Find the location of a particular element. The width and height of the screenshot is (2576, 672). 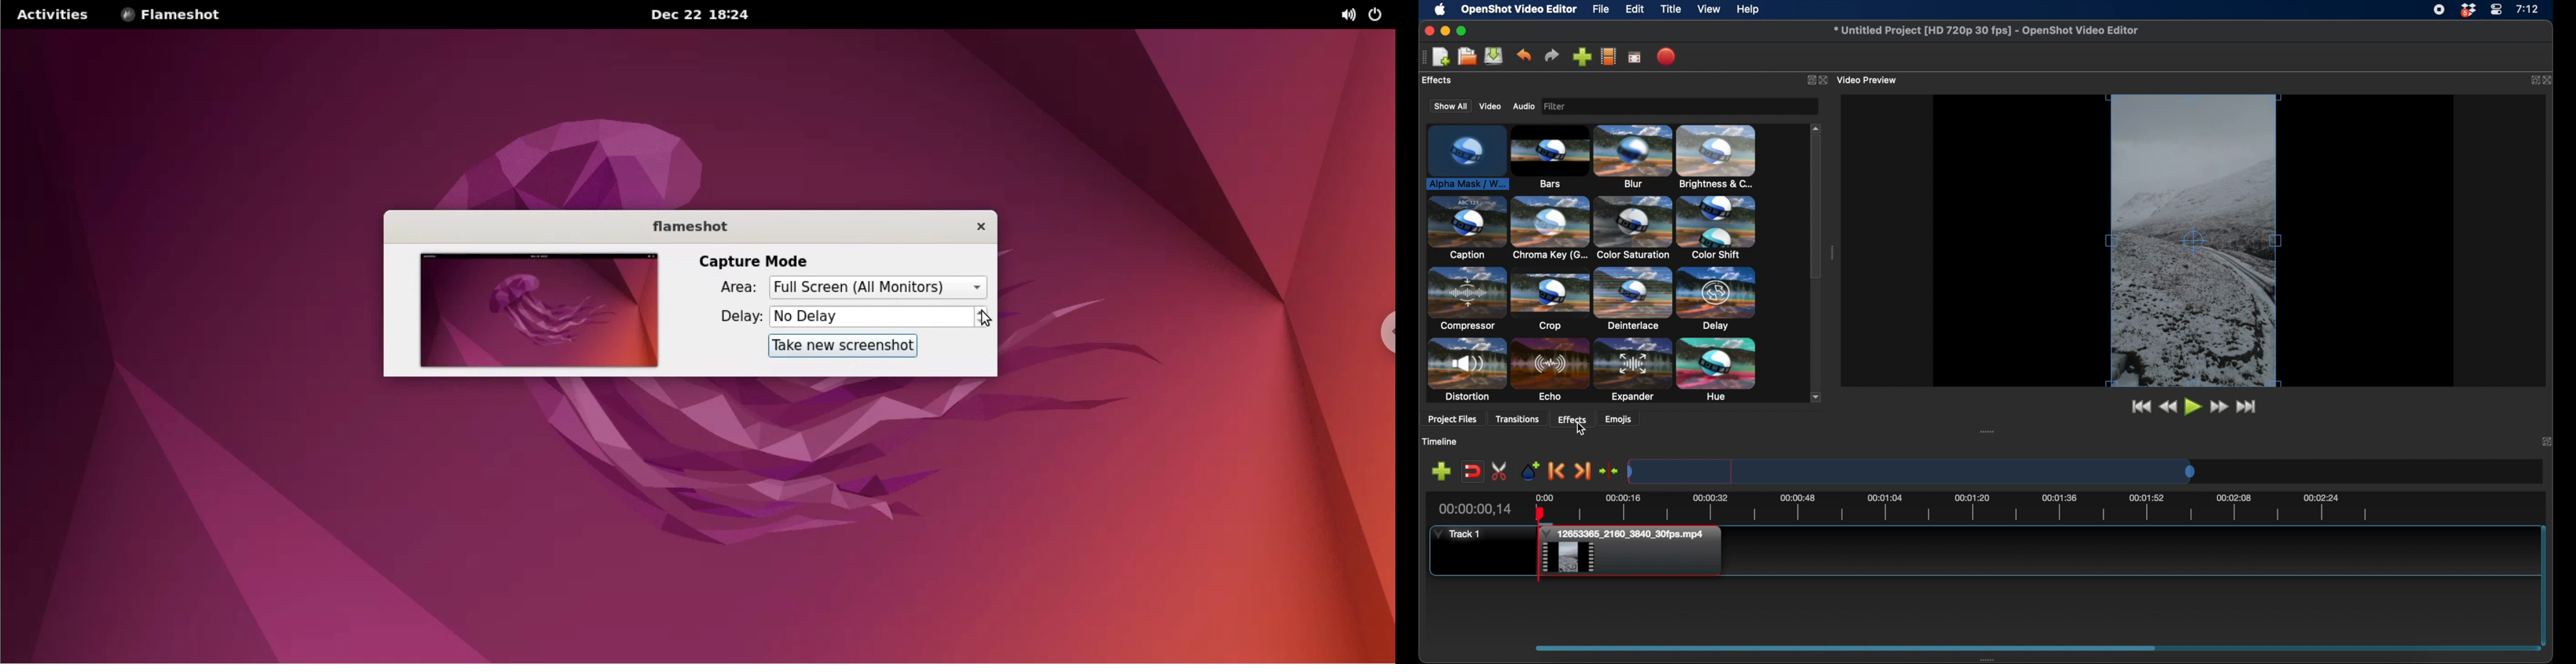

open project is located at coordinates (1466, 57).